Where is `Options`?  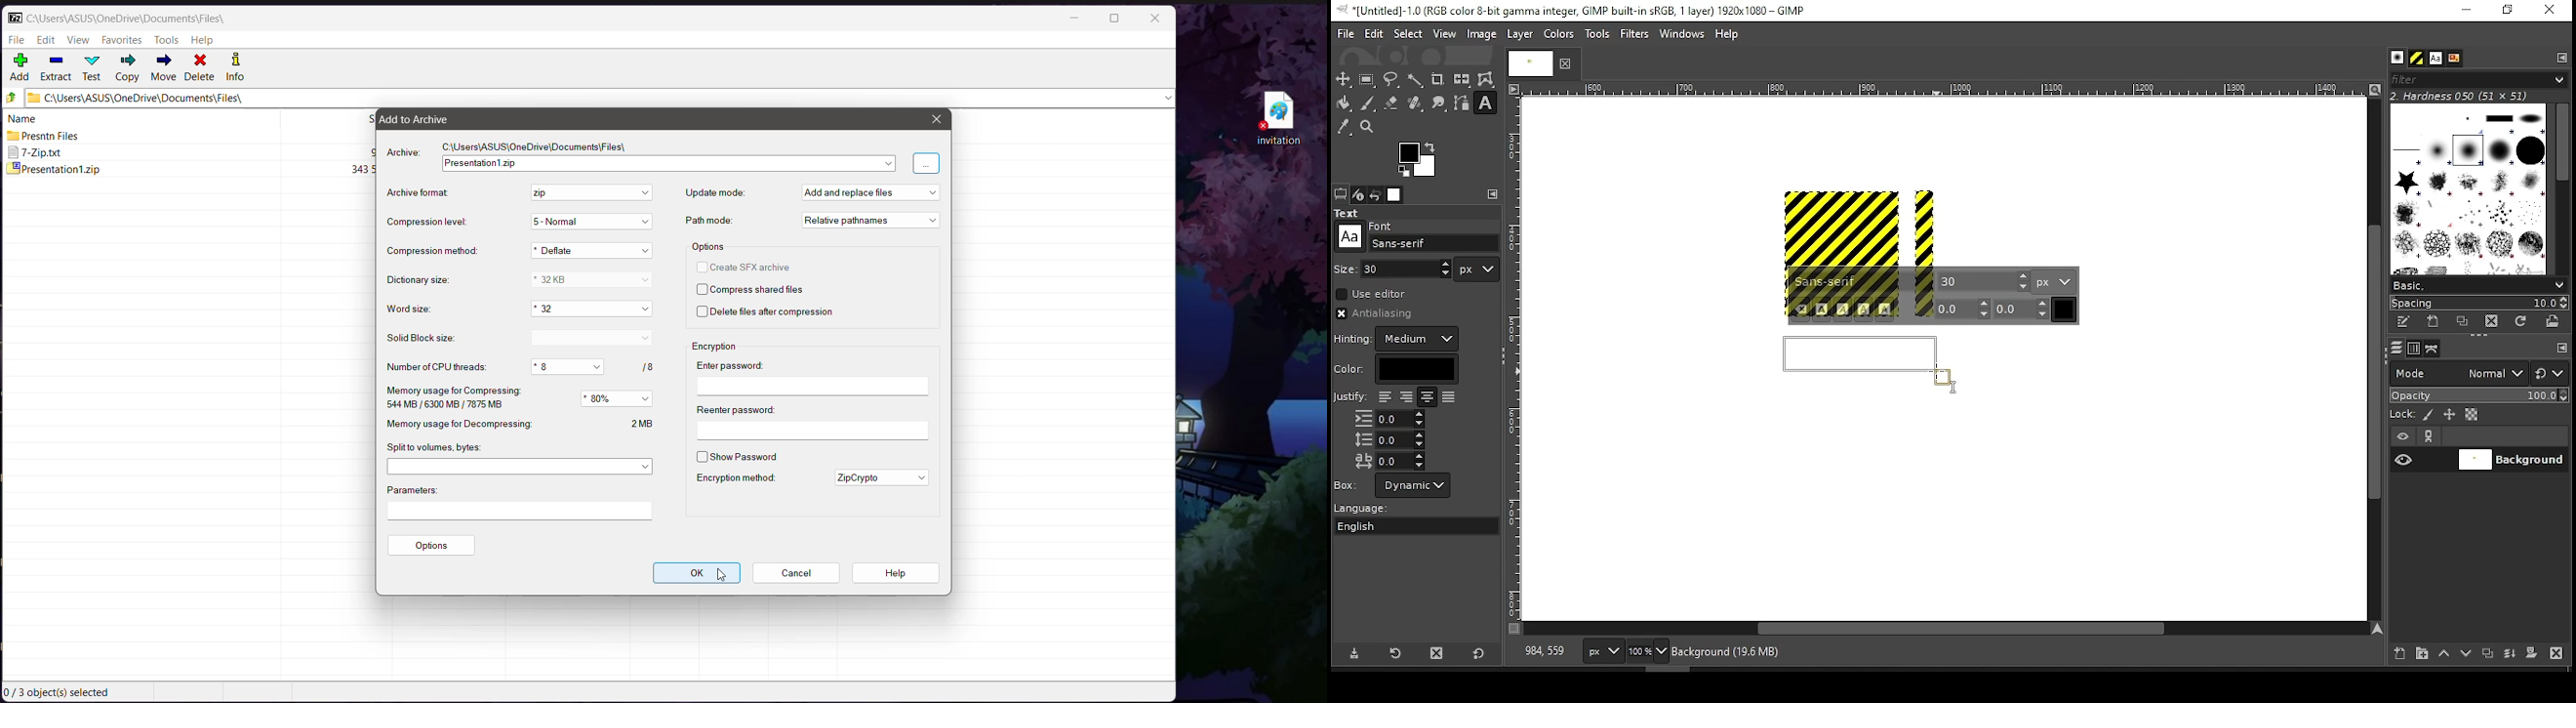
Options is located at coordinates (434, 546).